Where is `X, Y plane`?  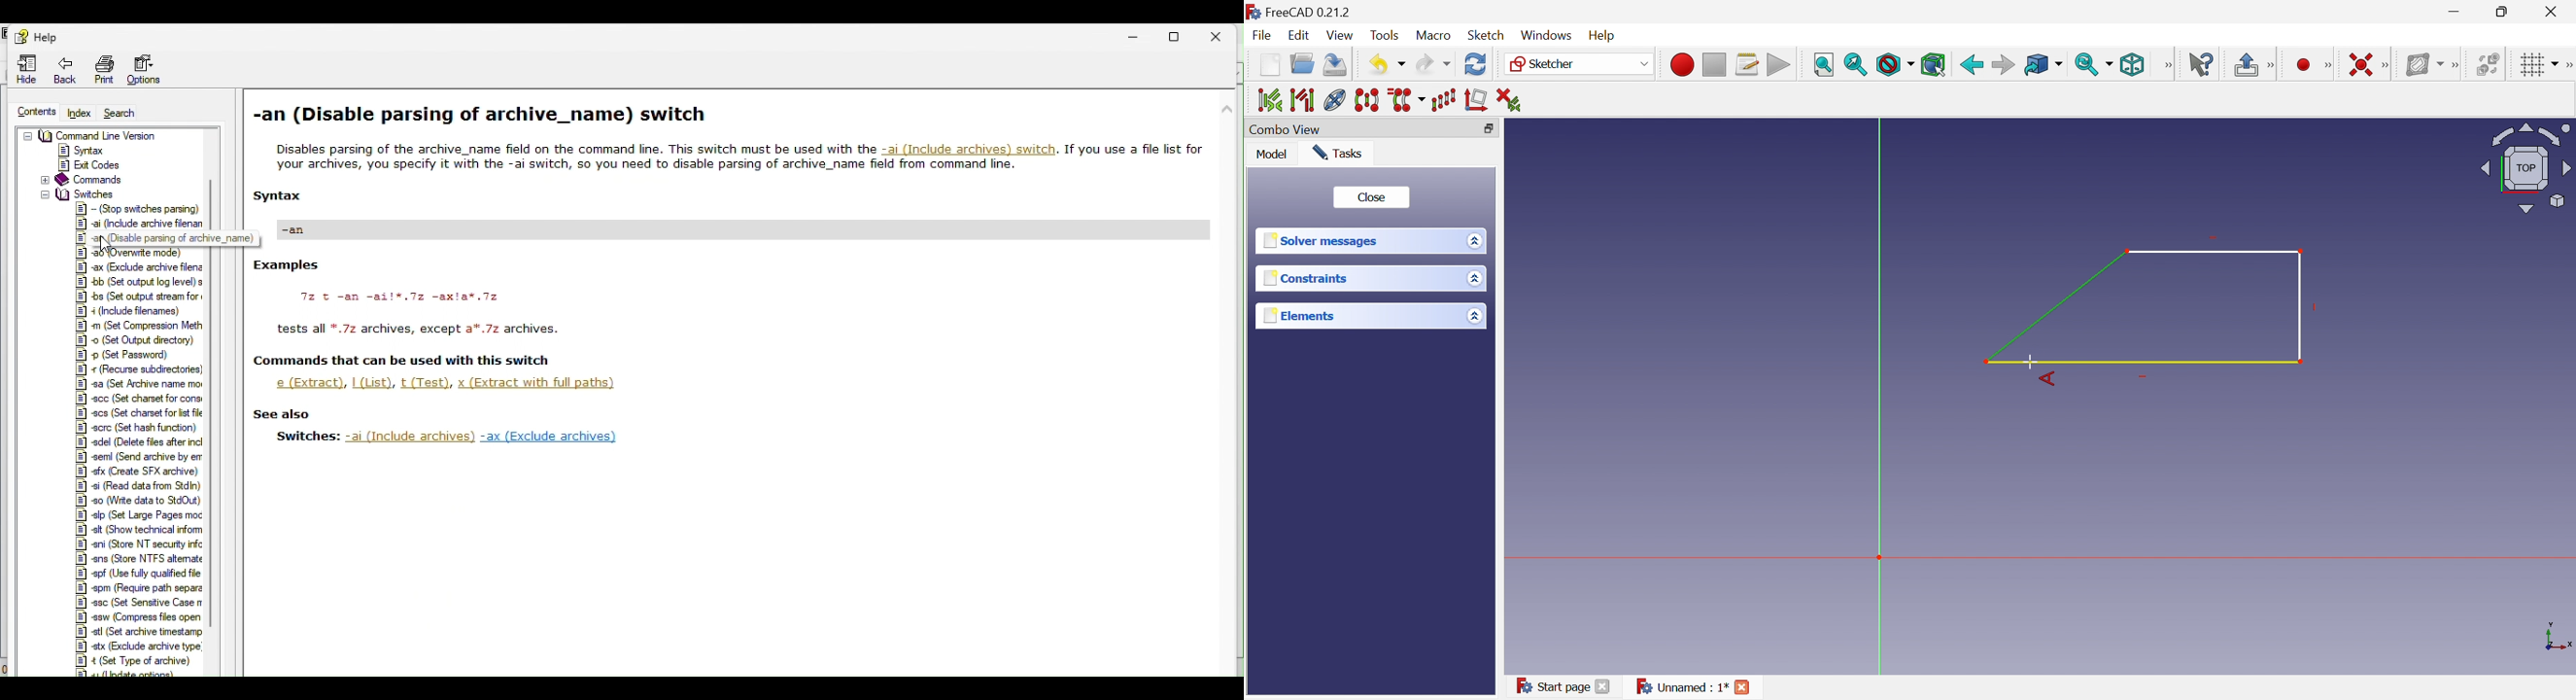 X, Y plane is located at coordinates (2559, 637).